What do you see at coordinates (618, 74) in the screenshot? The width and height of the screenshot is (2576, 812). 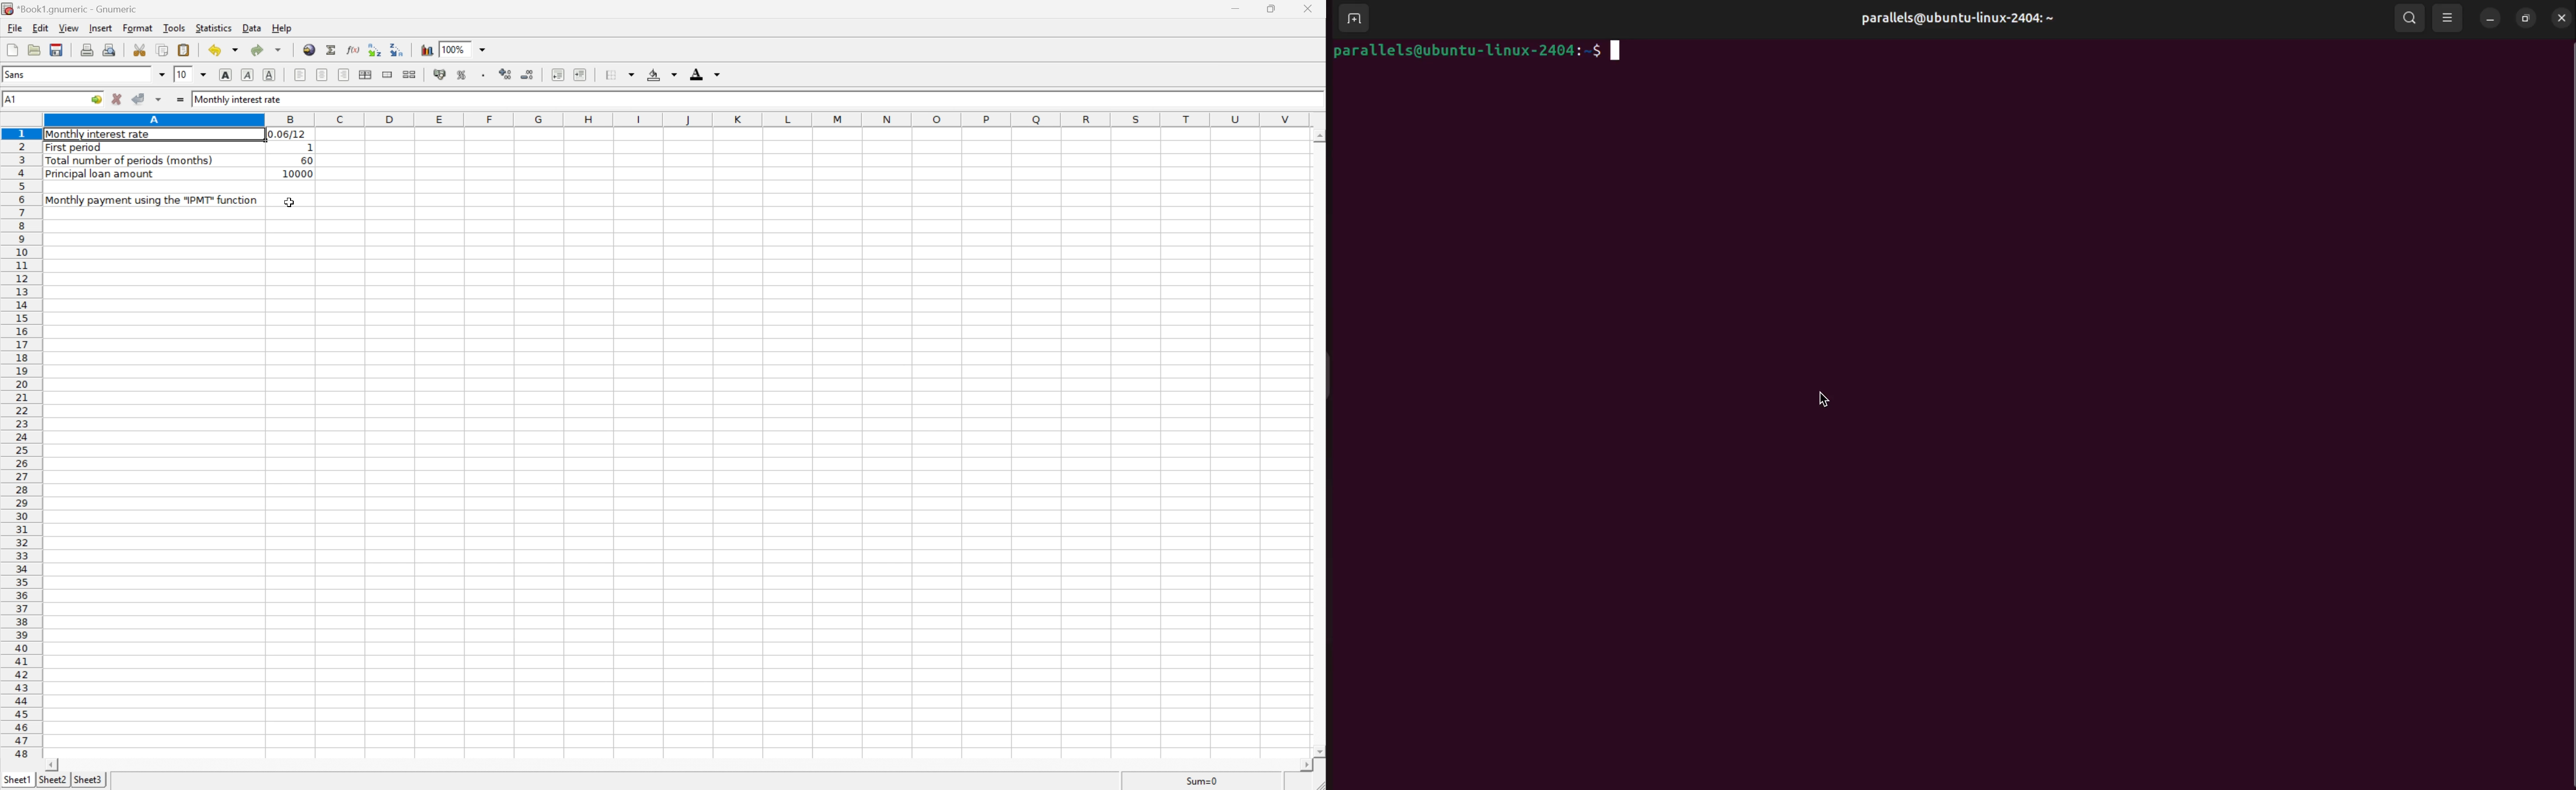 I see `Borders` at bounding box center [618, 74].